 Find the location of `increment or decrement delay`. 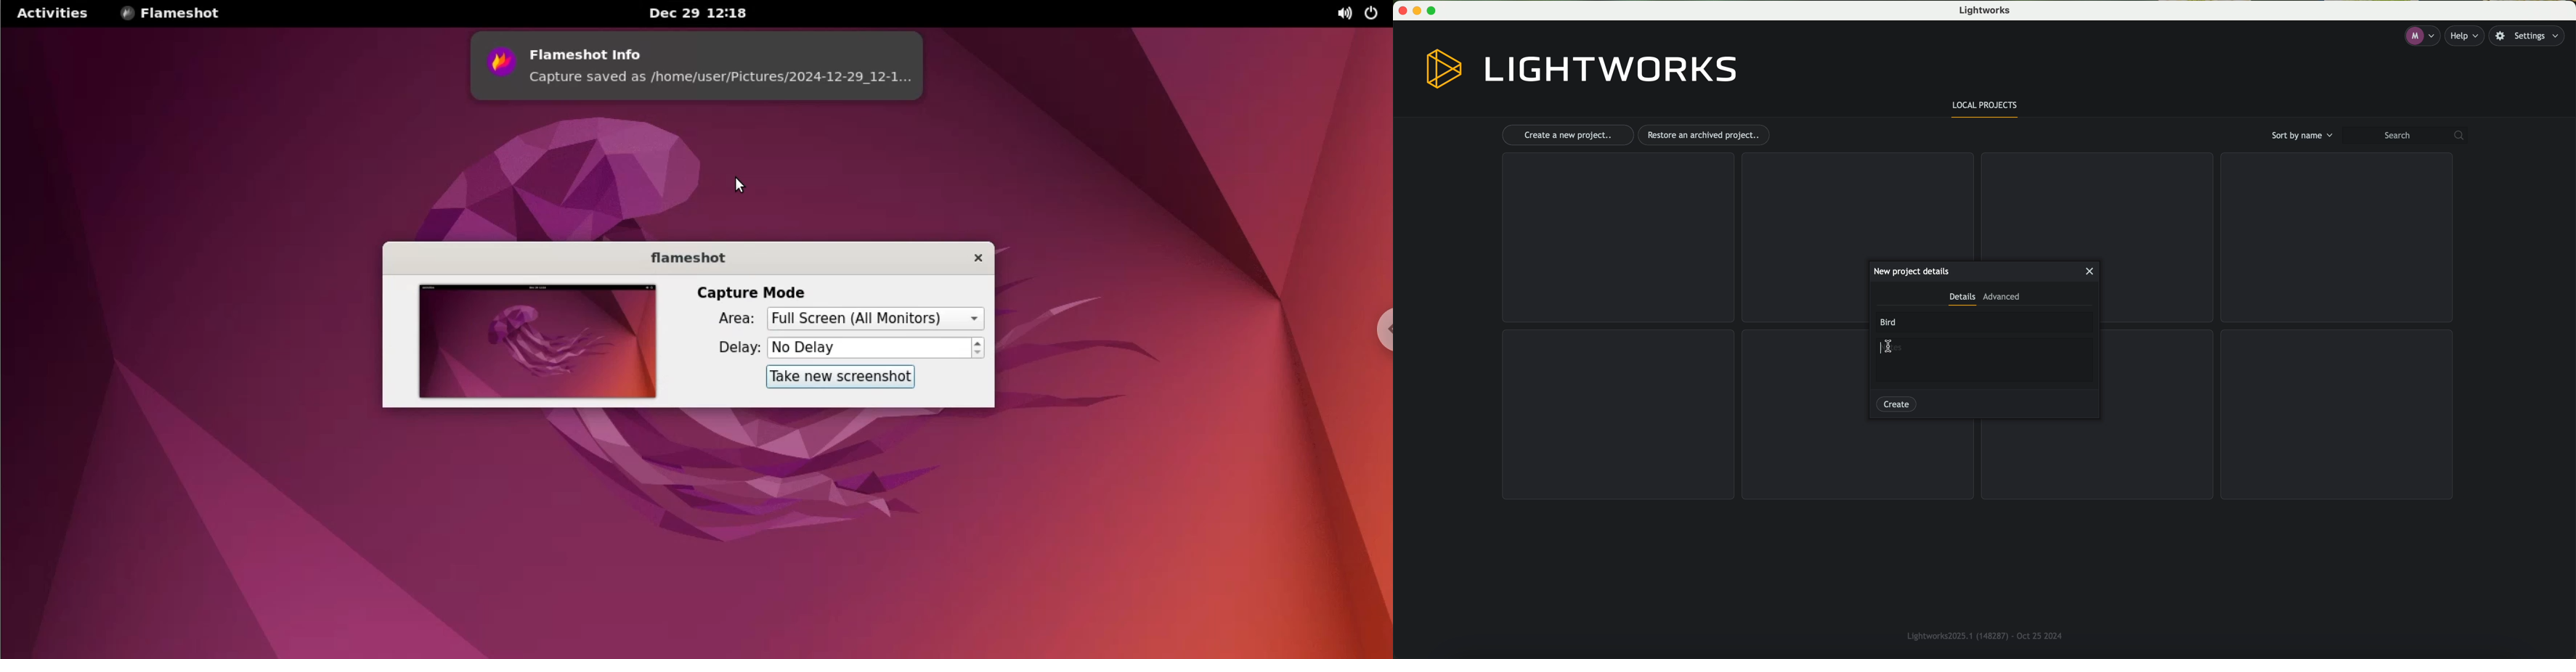

increment or decrement delay is located at coordinates (980, 348).